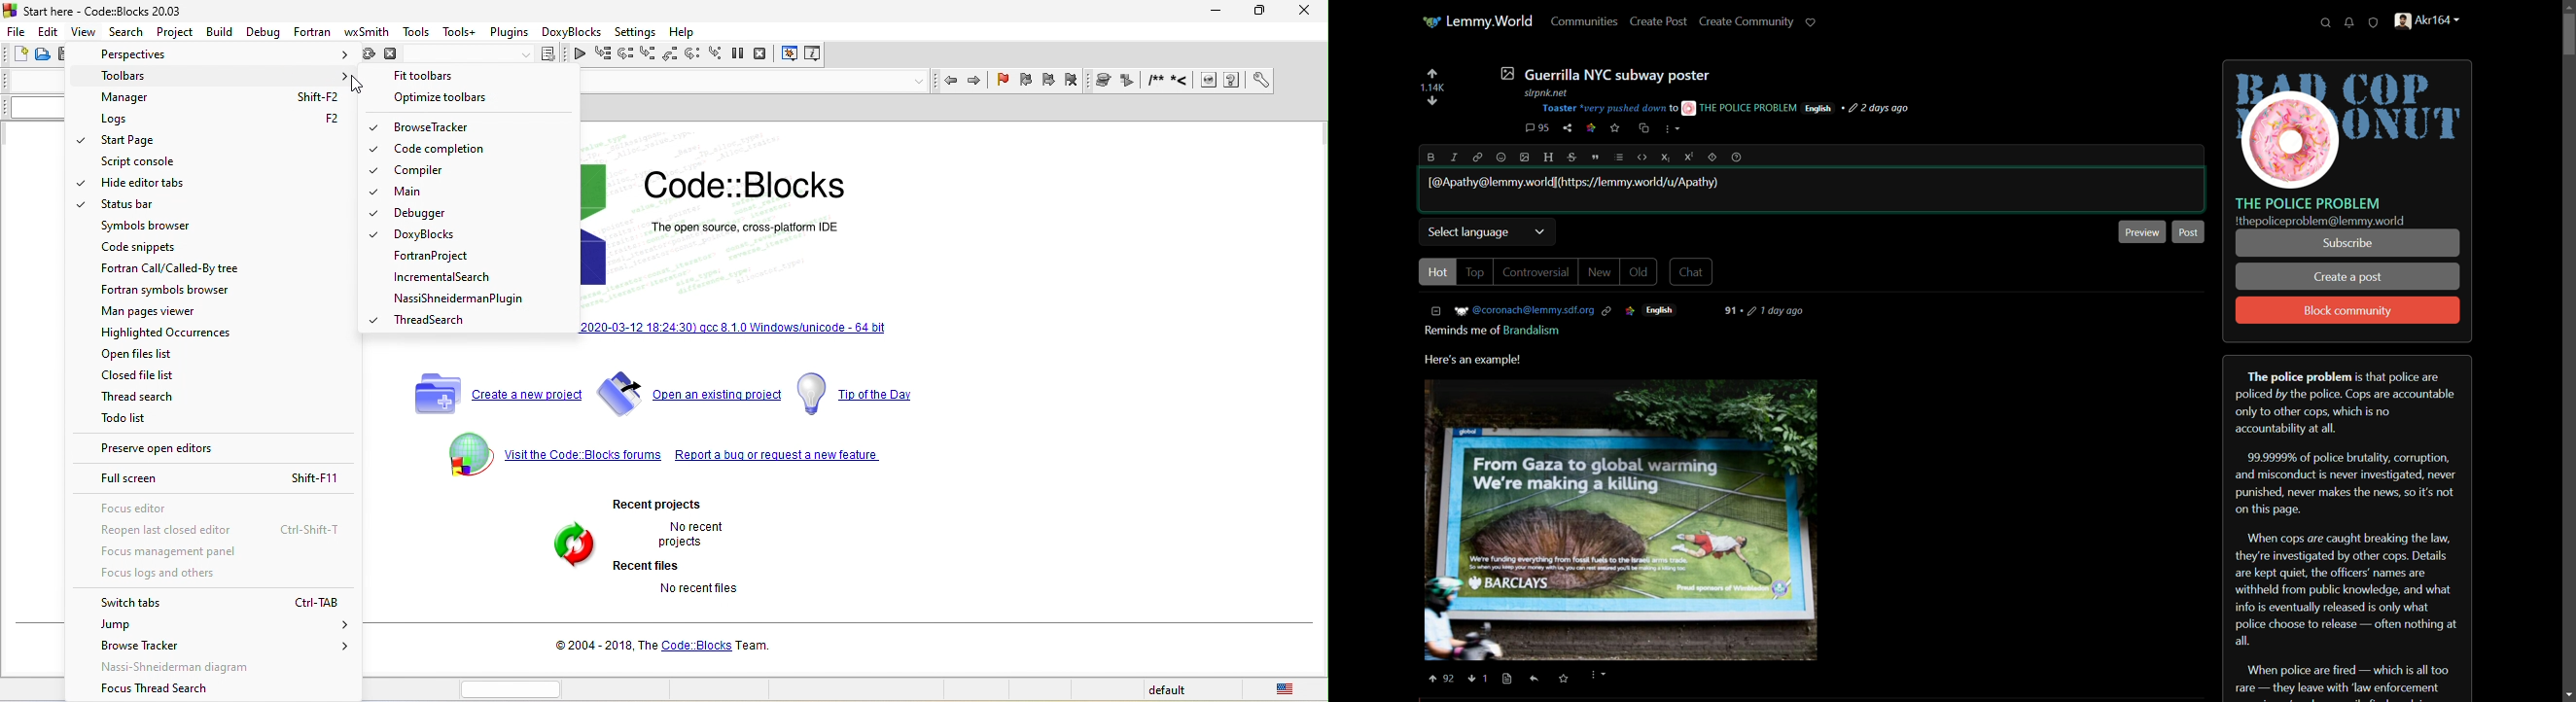  I want to click on minimize, so click(1212, 11).